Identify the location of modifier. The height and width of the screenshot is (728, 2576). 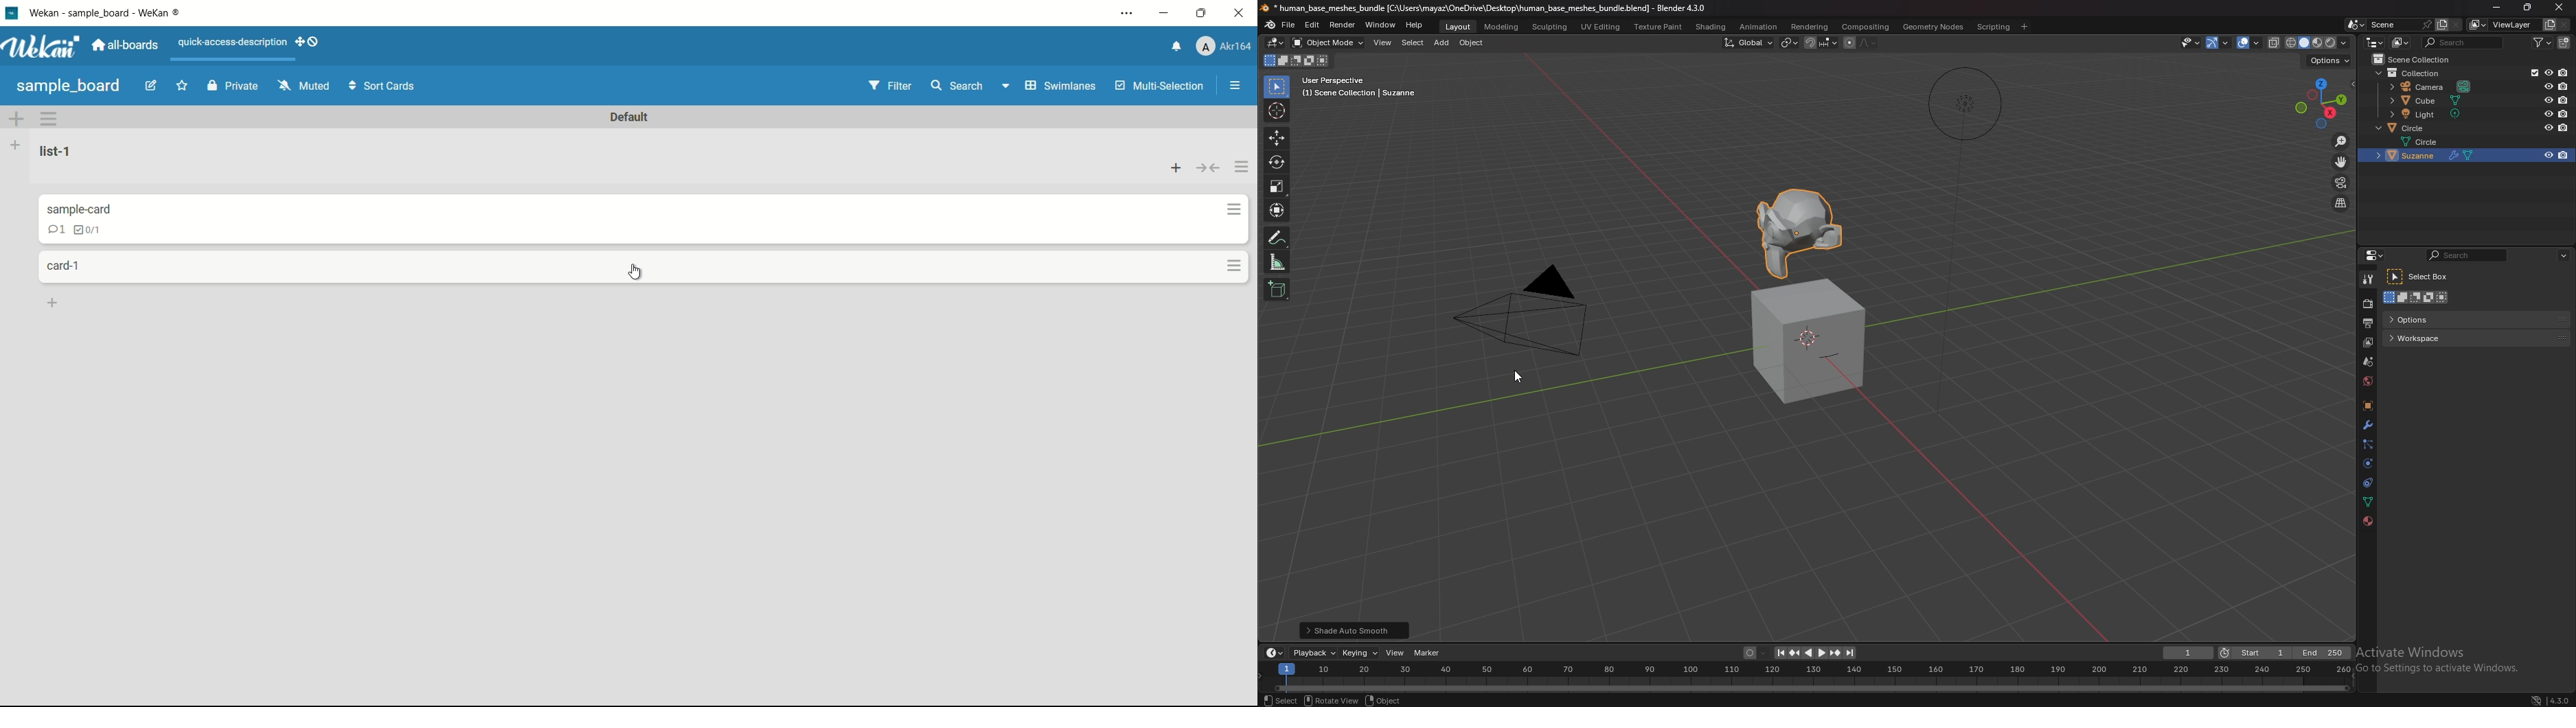
(2368, 426).